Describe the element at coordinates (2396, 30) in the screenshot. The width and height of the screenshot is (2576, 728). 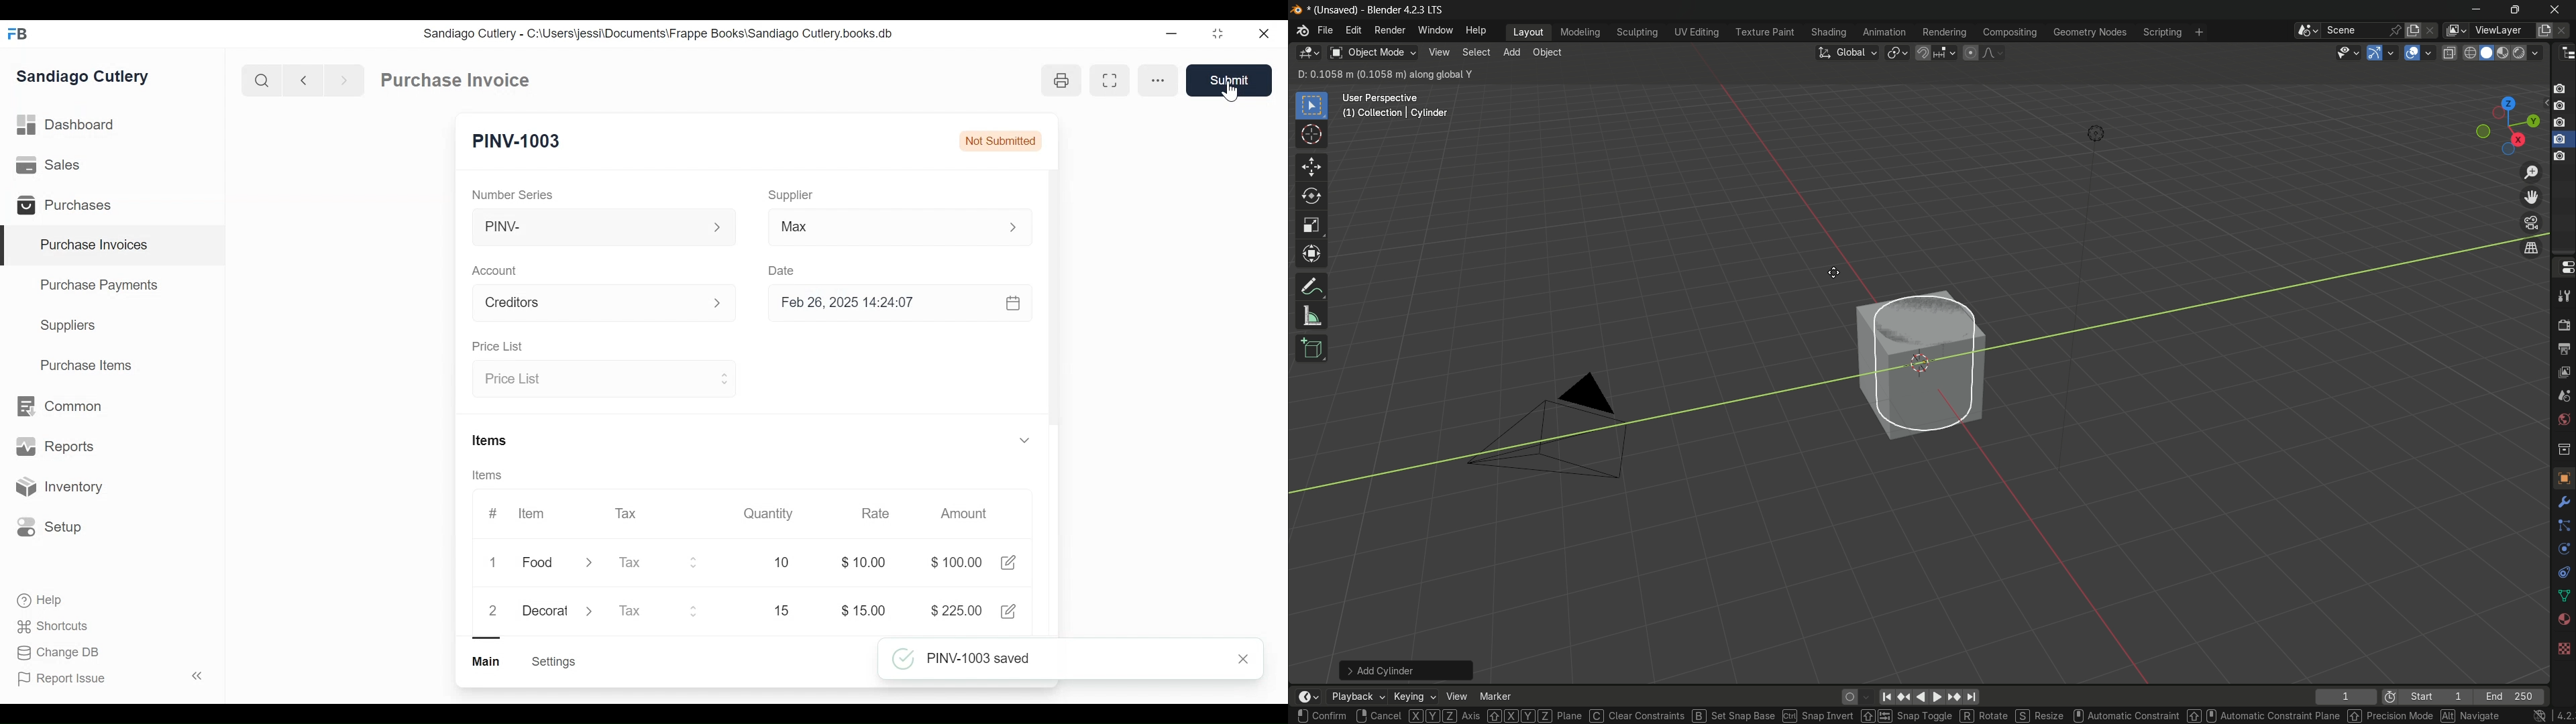
I see `pin scene to workspace` at that location.